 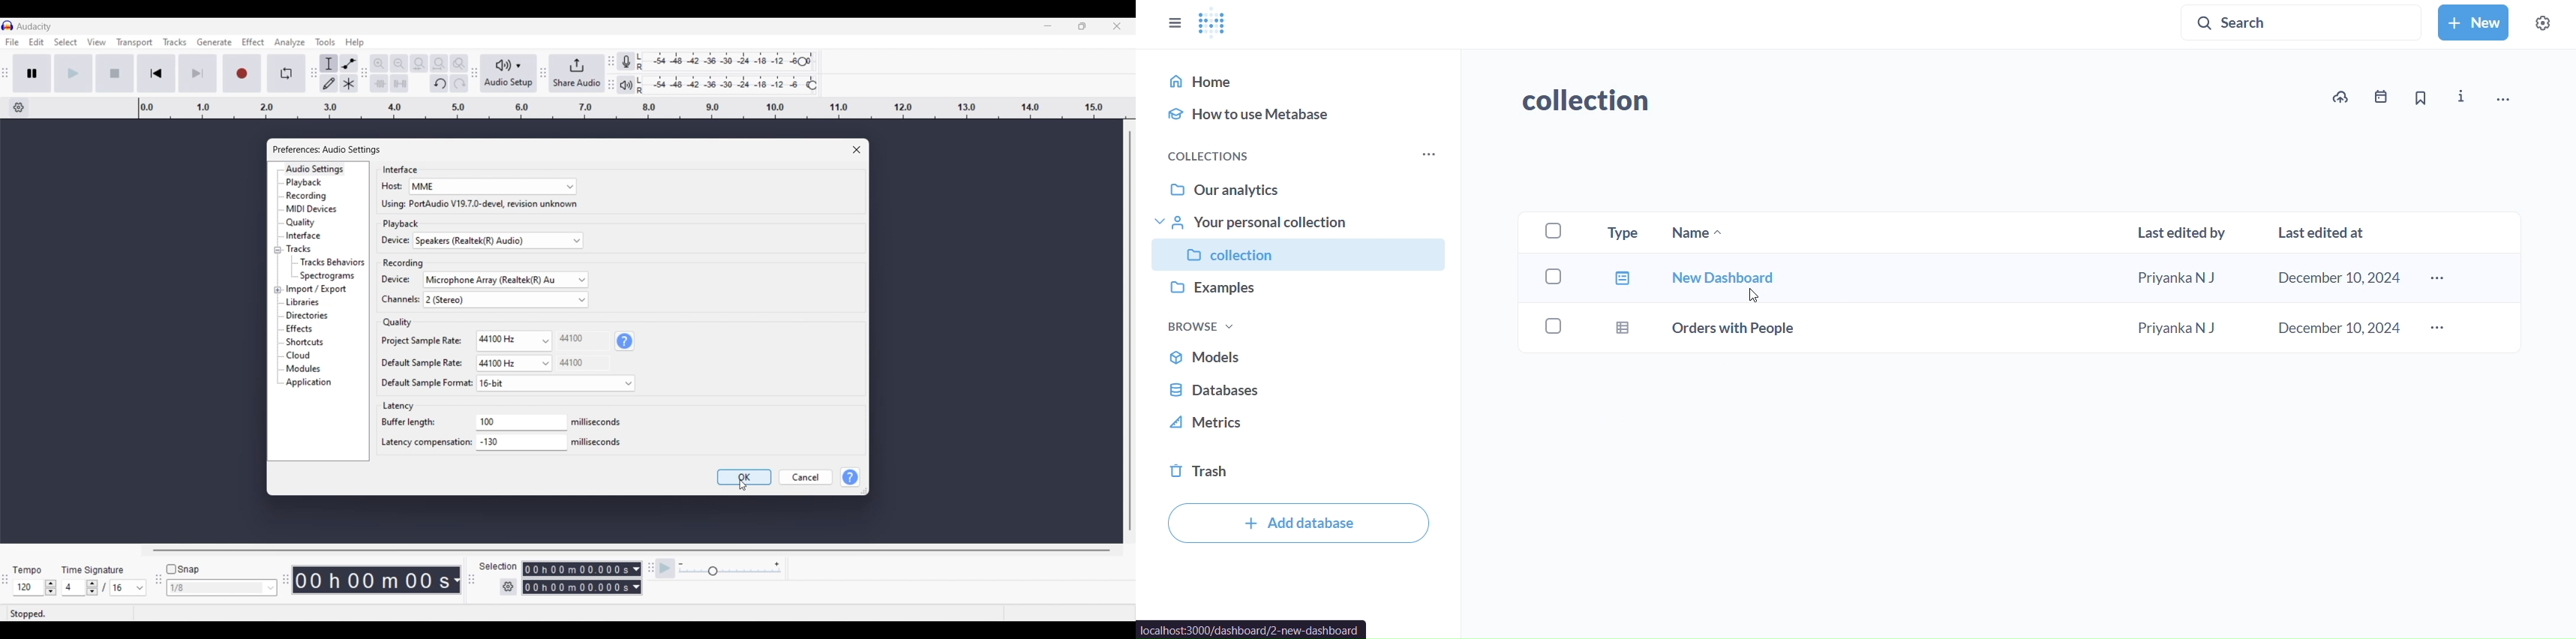 I want to click on Shortcuts, so click(x=314, y=343).